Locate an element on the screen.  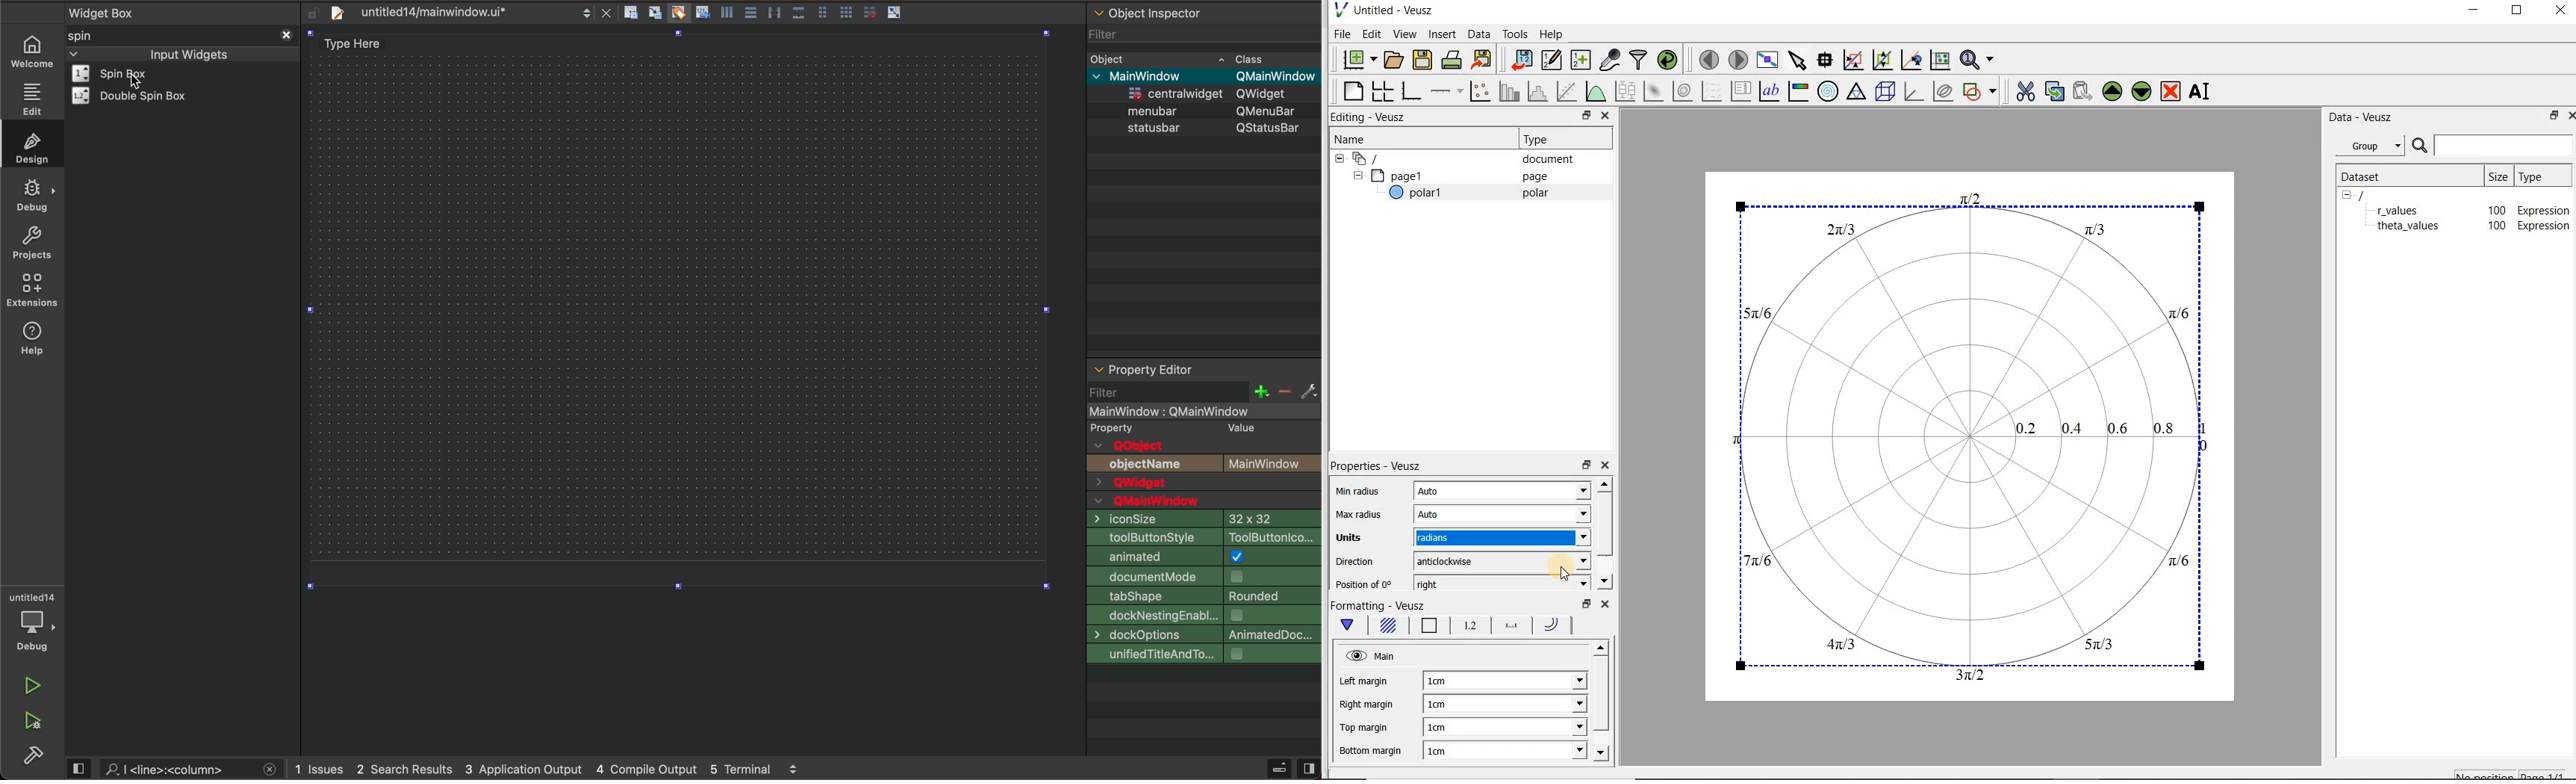
unified title is located at coordinates (1204, 654).